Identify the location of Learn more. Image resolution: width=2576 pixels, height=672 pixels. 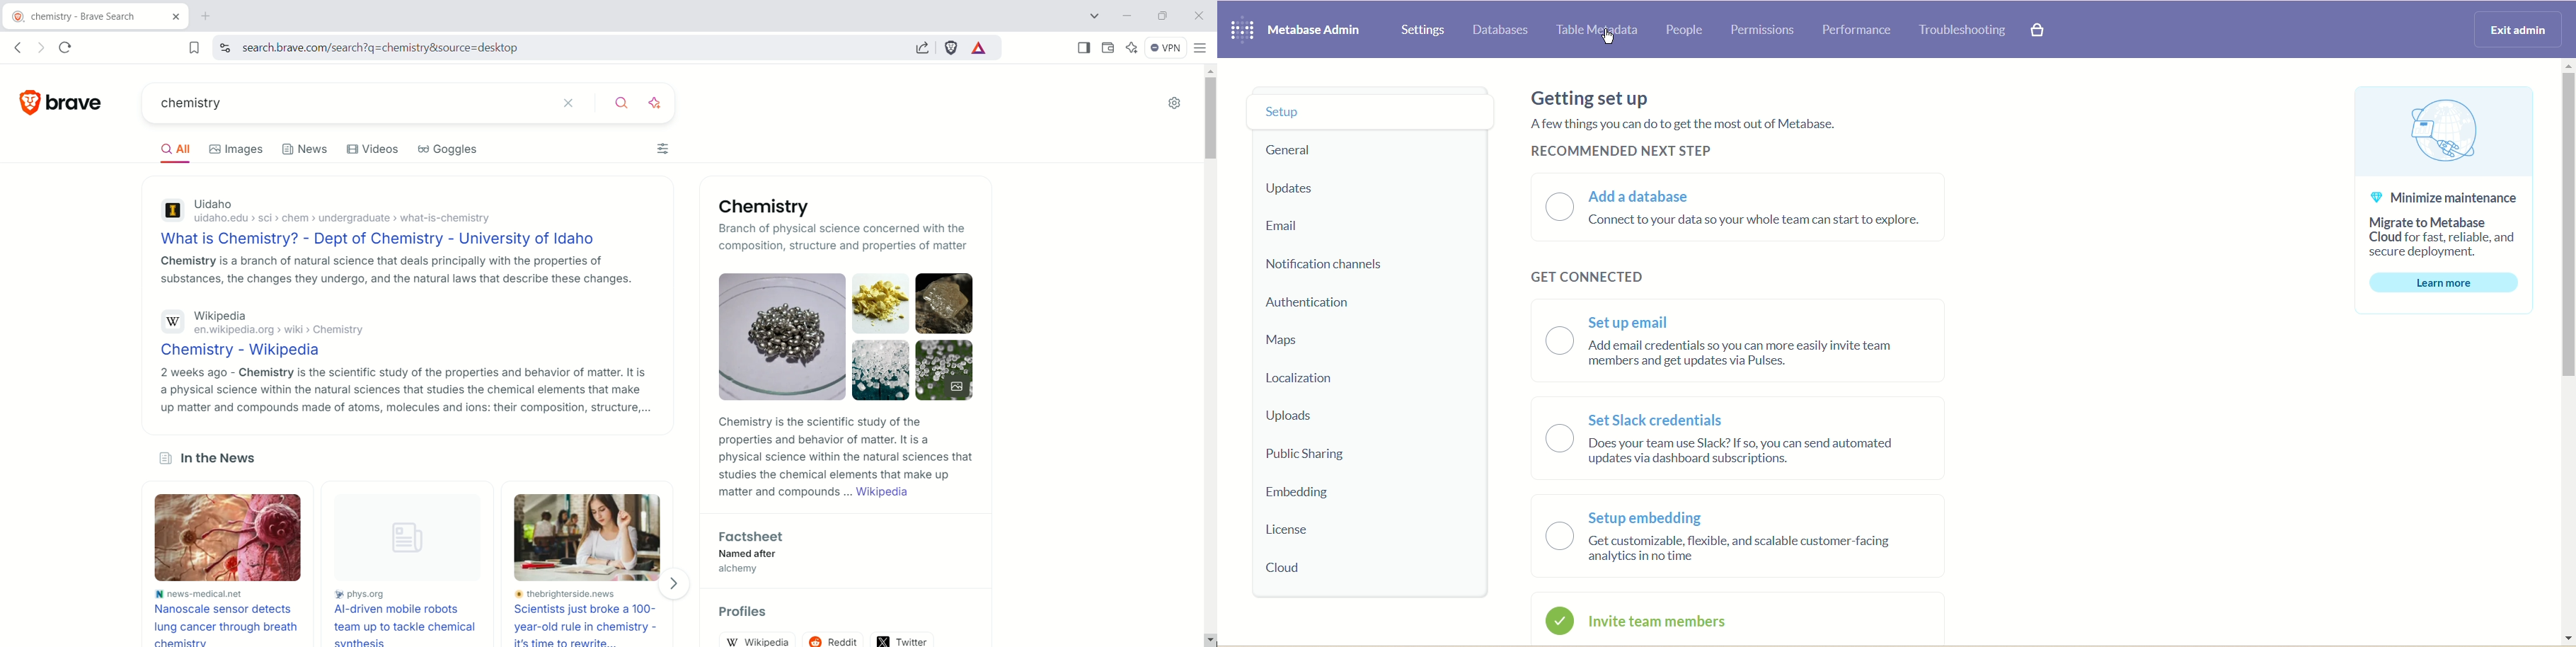
(2446, 283).